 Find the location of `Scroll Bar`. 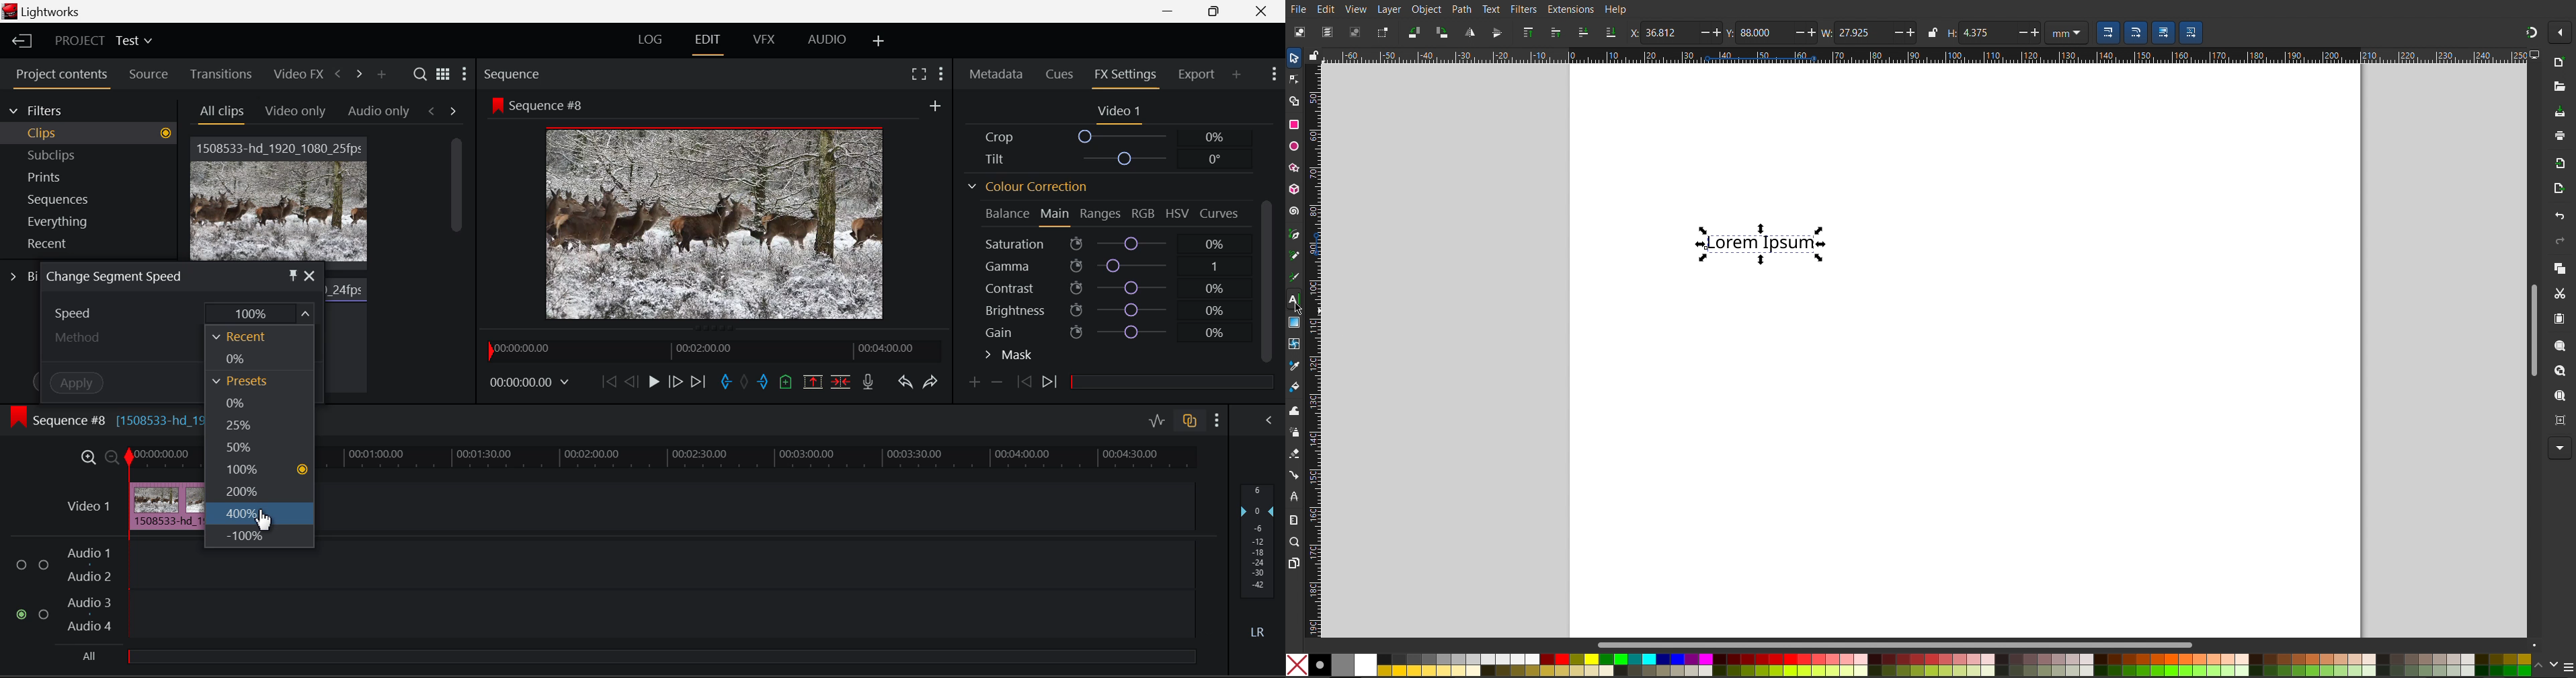

Scroll Bar is located at coordinates (455, 202).